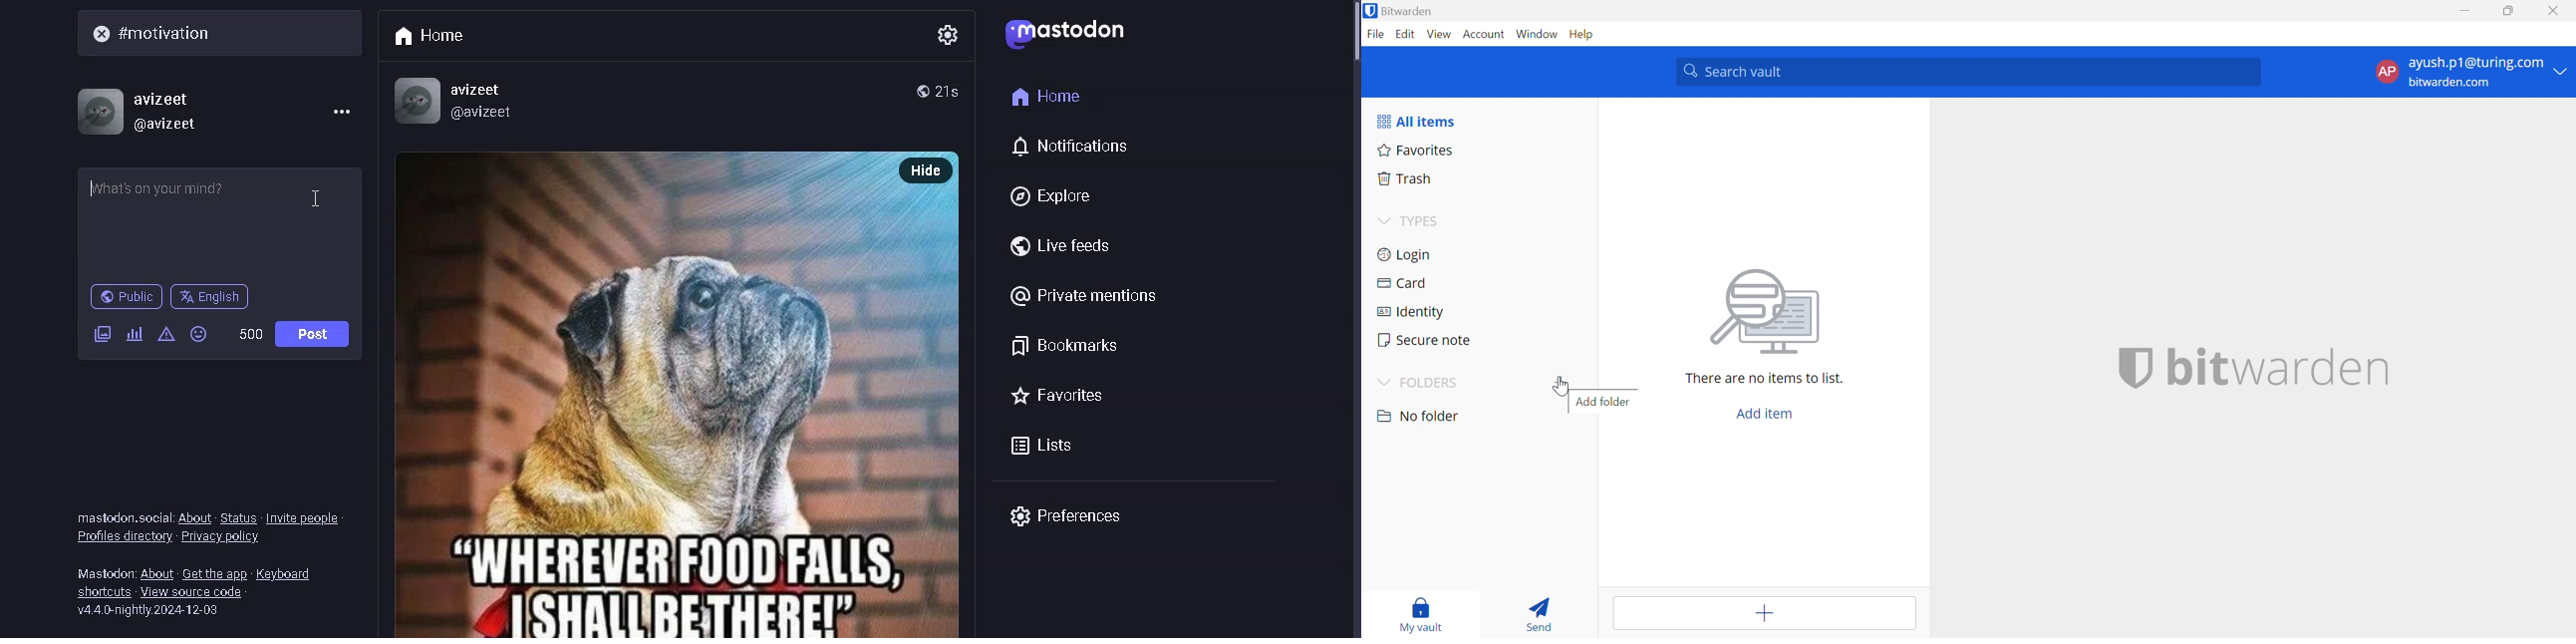 The image size is (2576, 644). I want to click on hide, so click(927, 169).